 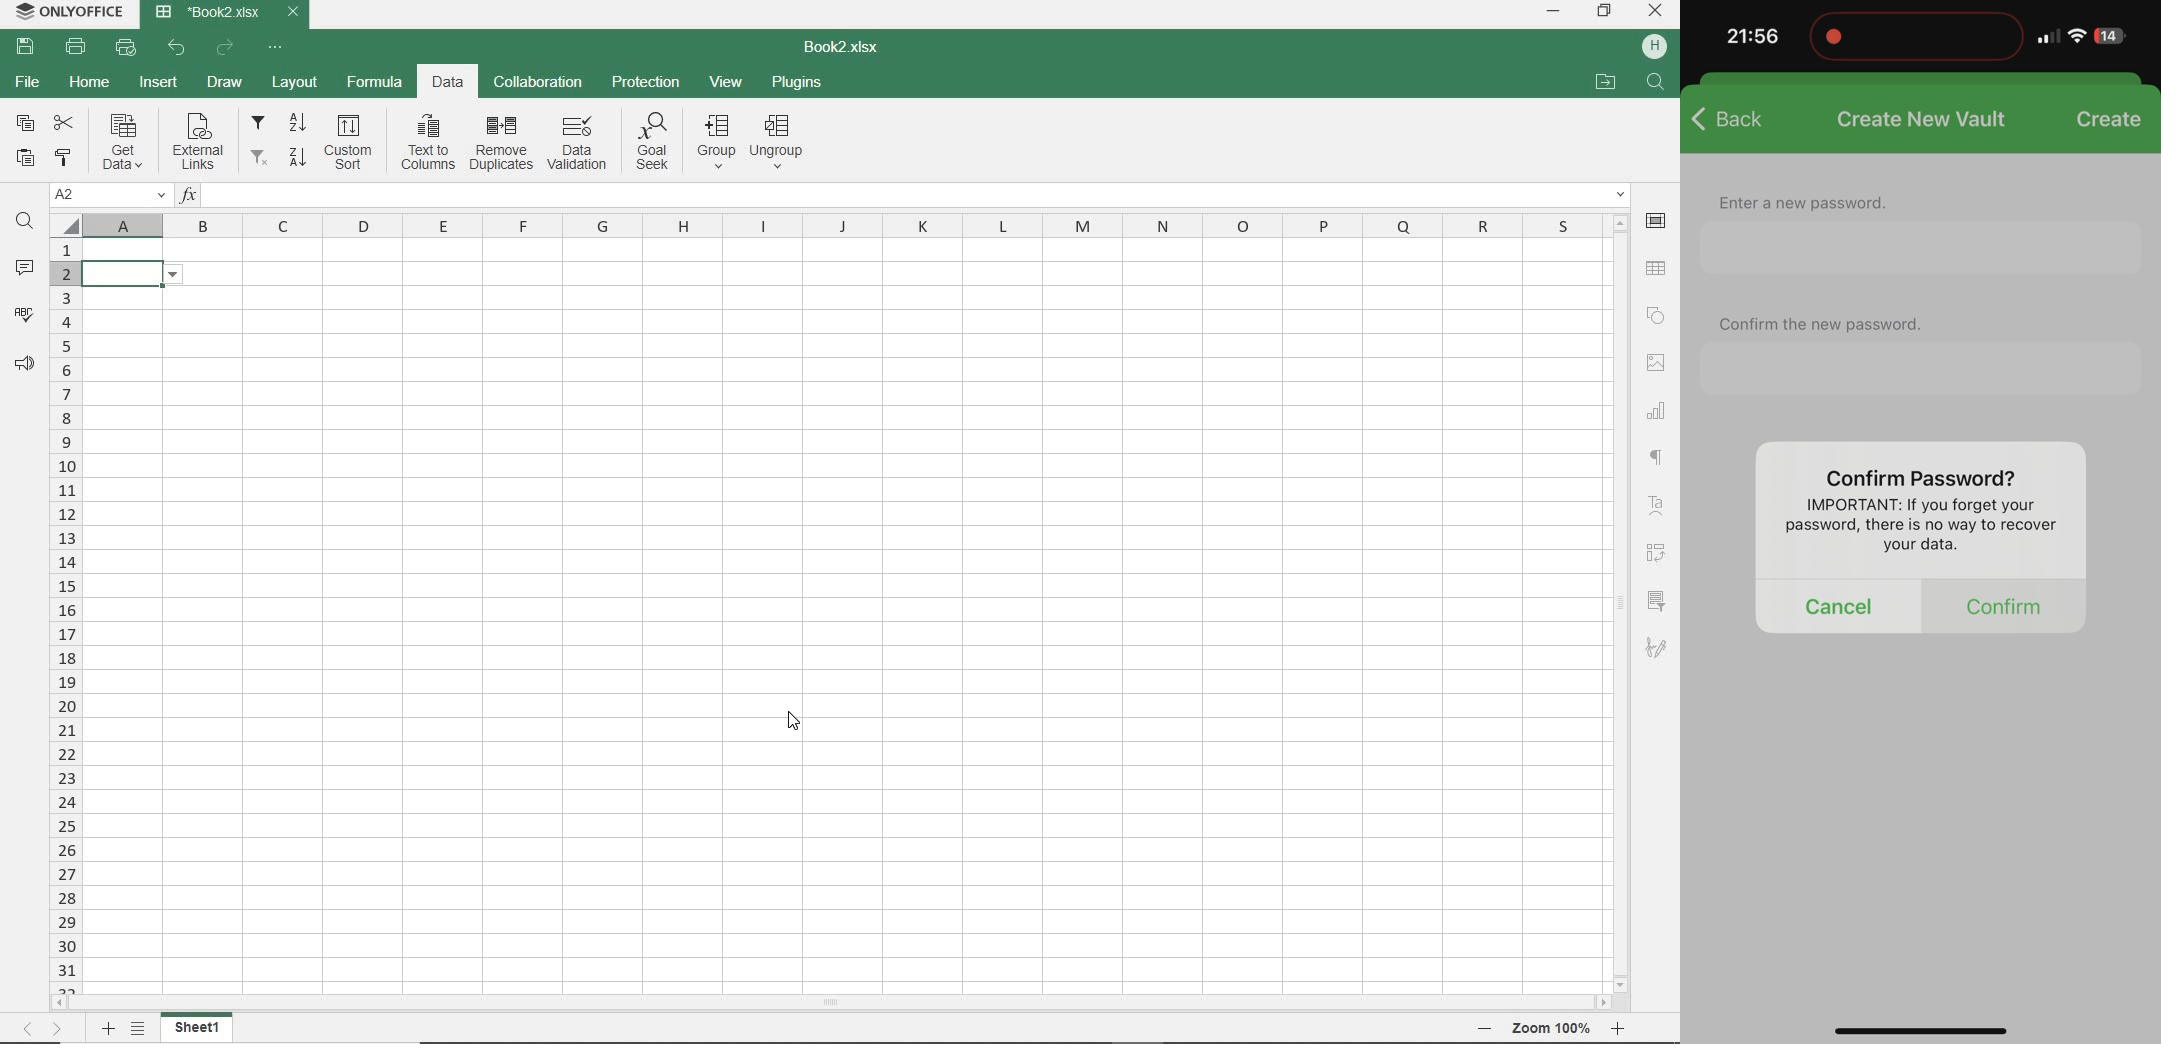 What do you see at coordinates (1658, 460) in the screenshot?
I see `NONPRINTIG CHARACTERS` at bounding box center [1658, 460].